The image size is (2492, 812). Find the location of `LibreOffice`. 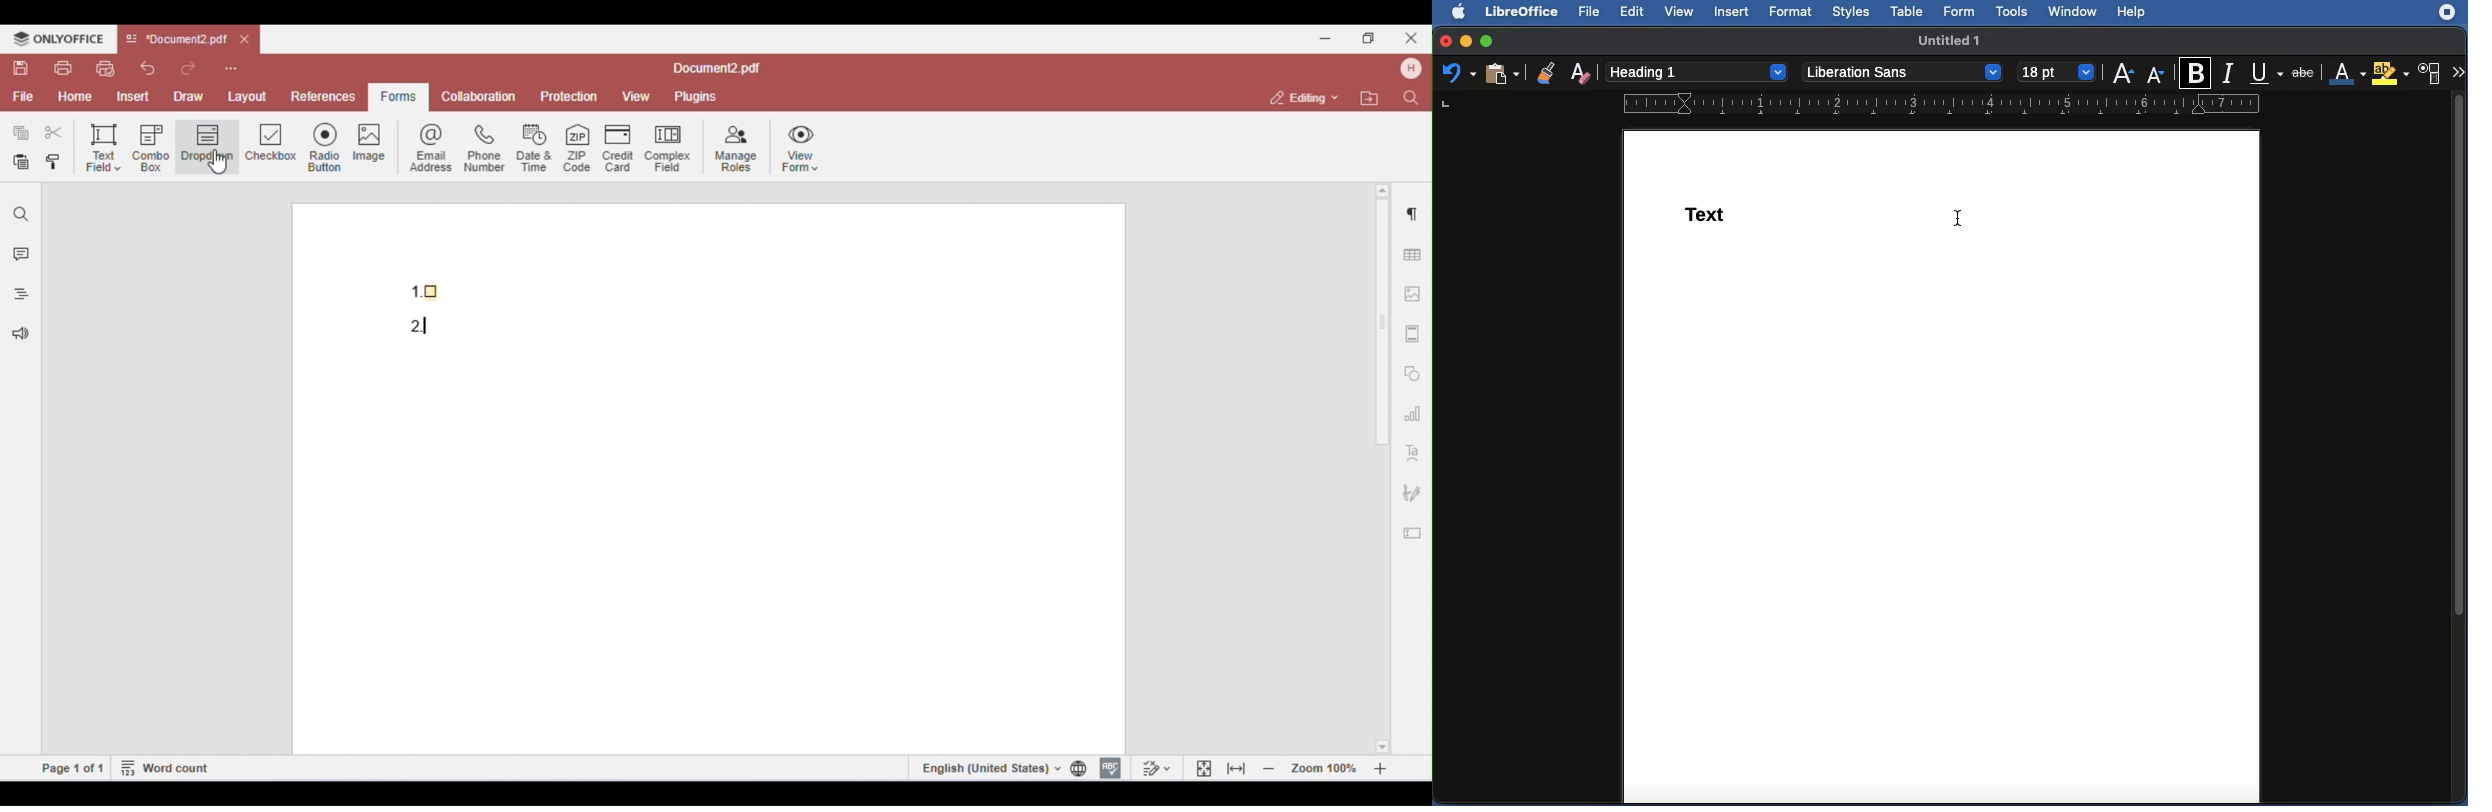

LibreOffice is located at coordinates (1523, 12).